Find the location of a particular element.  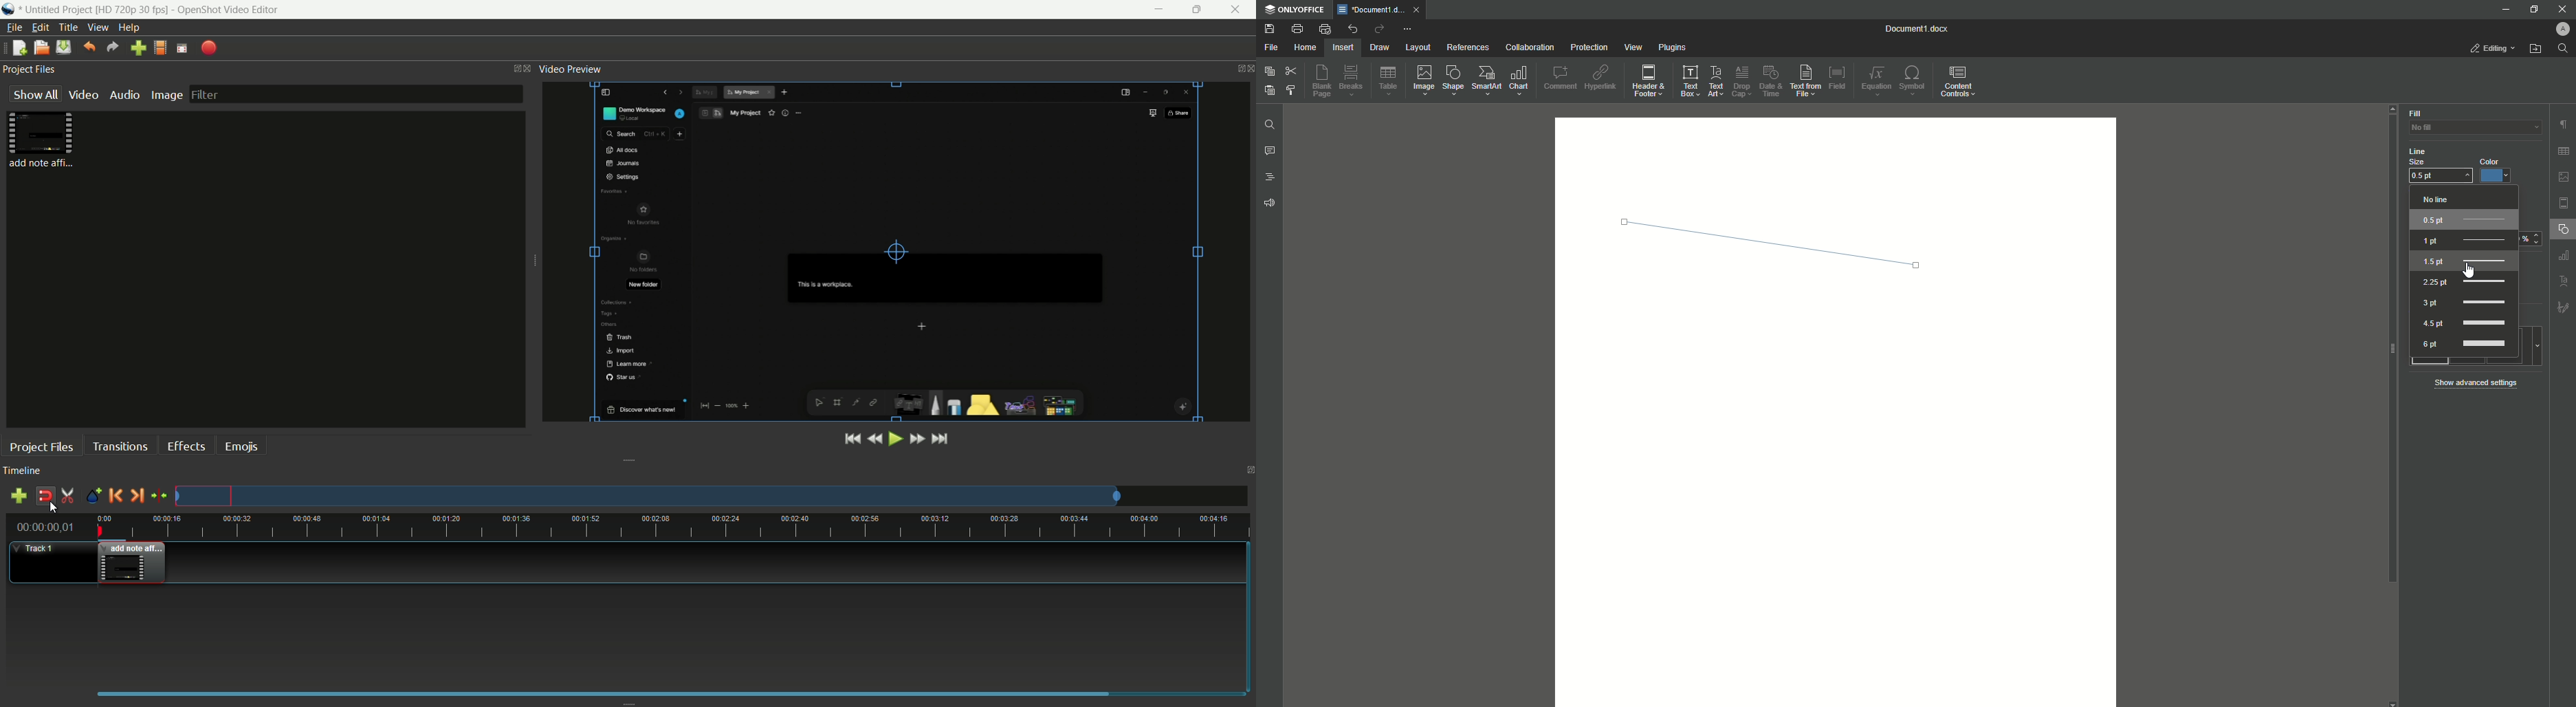

Editing is located at coordinates (2489, 49).